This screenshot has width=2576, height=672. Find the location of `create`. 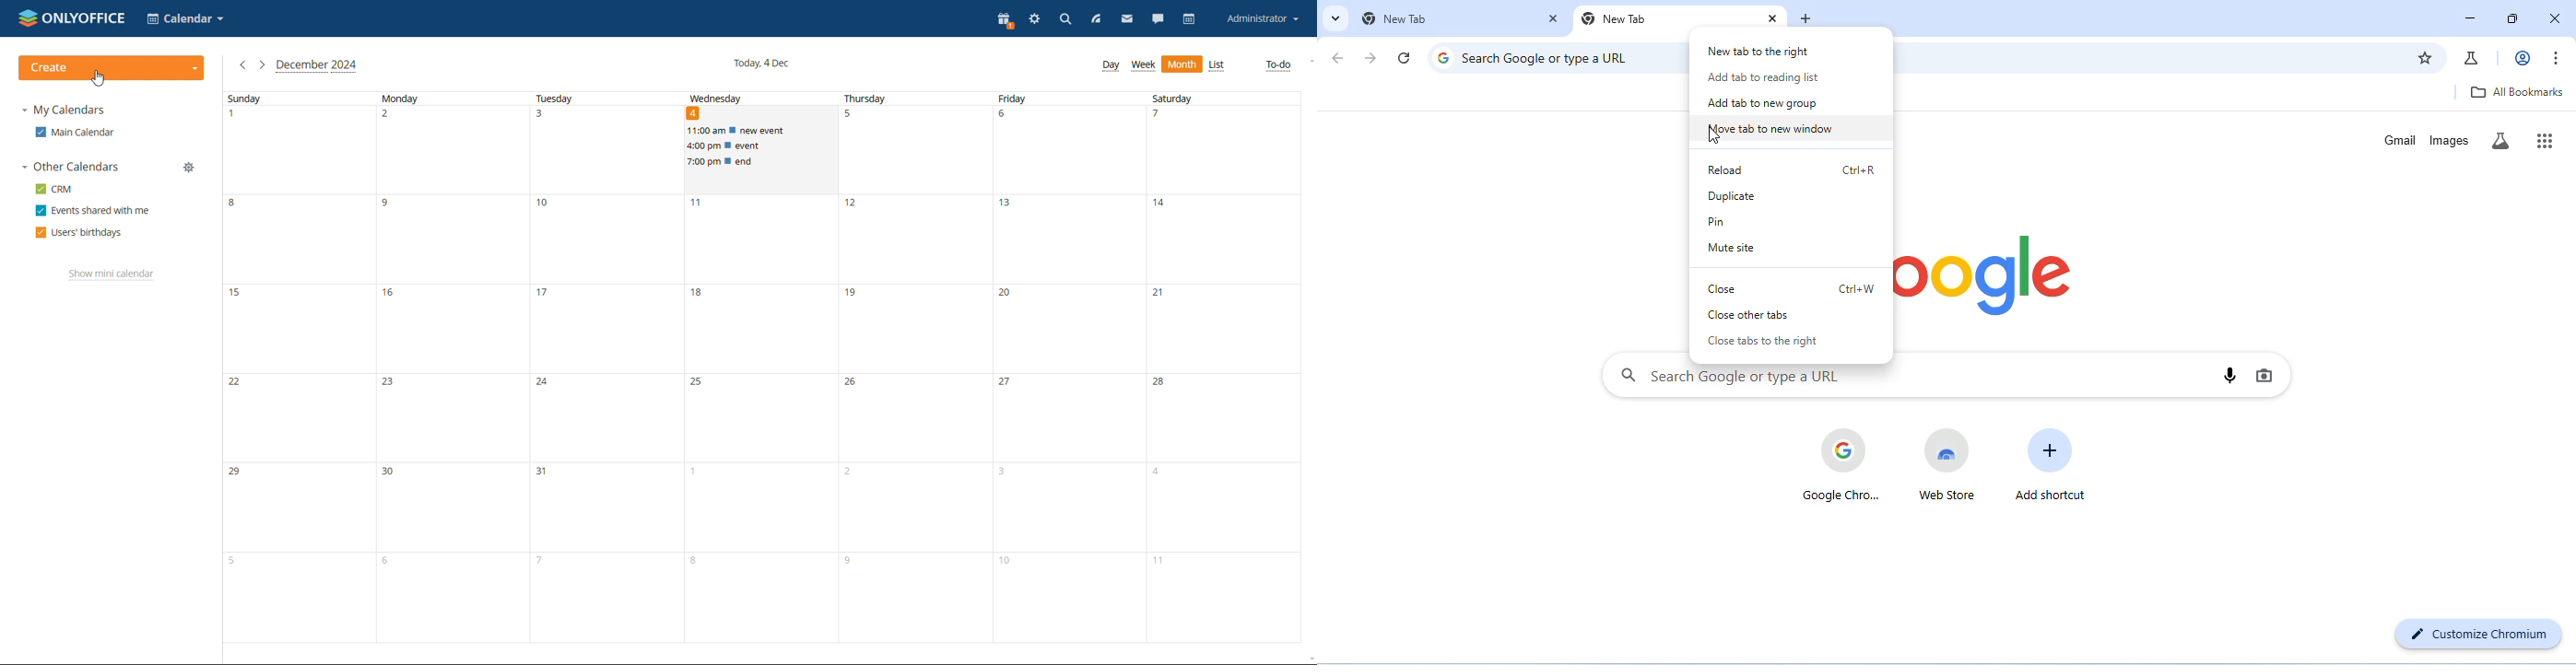

create is located at coordinates (112, 68).